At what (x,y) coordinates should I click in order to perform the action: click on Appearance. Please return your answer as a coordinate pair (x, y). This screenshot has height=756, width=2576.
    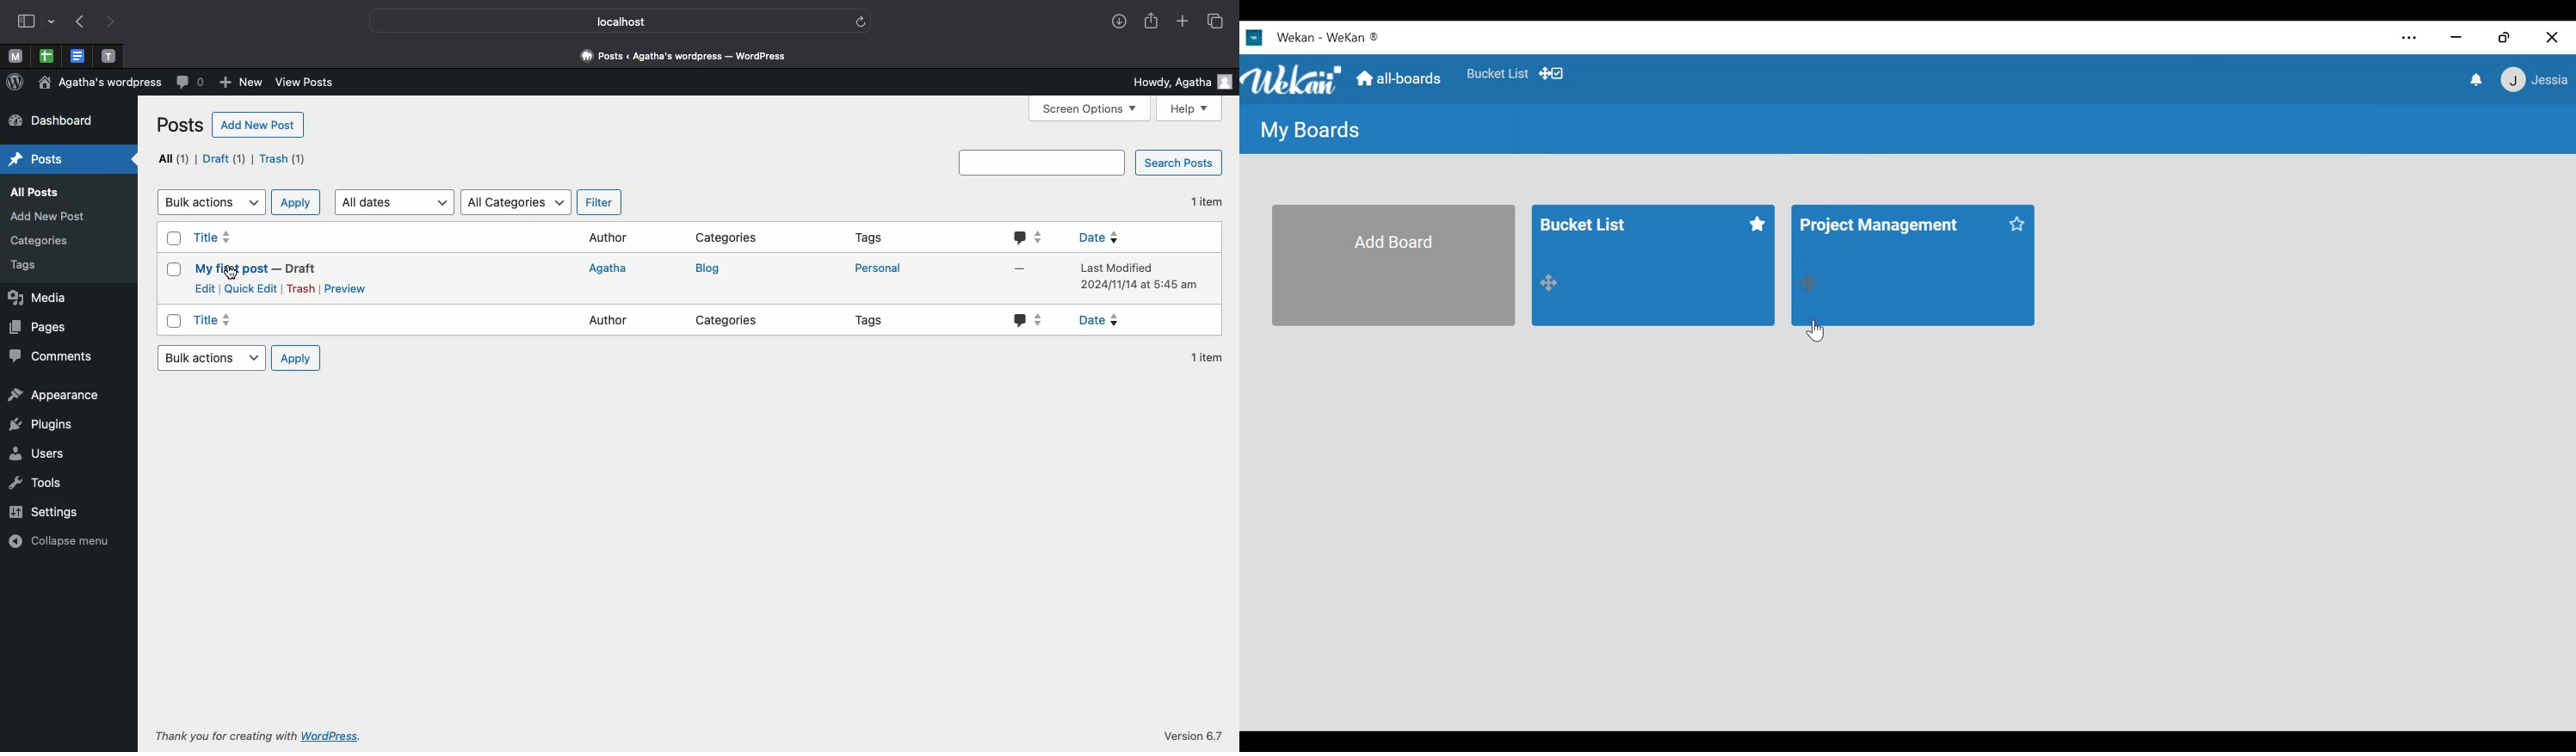
    Looking at the image, I should click on (55, 397).